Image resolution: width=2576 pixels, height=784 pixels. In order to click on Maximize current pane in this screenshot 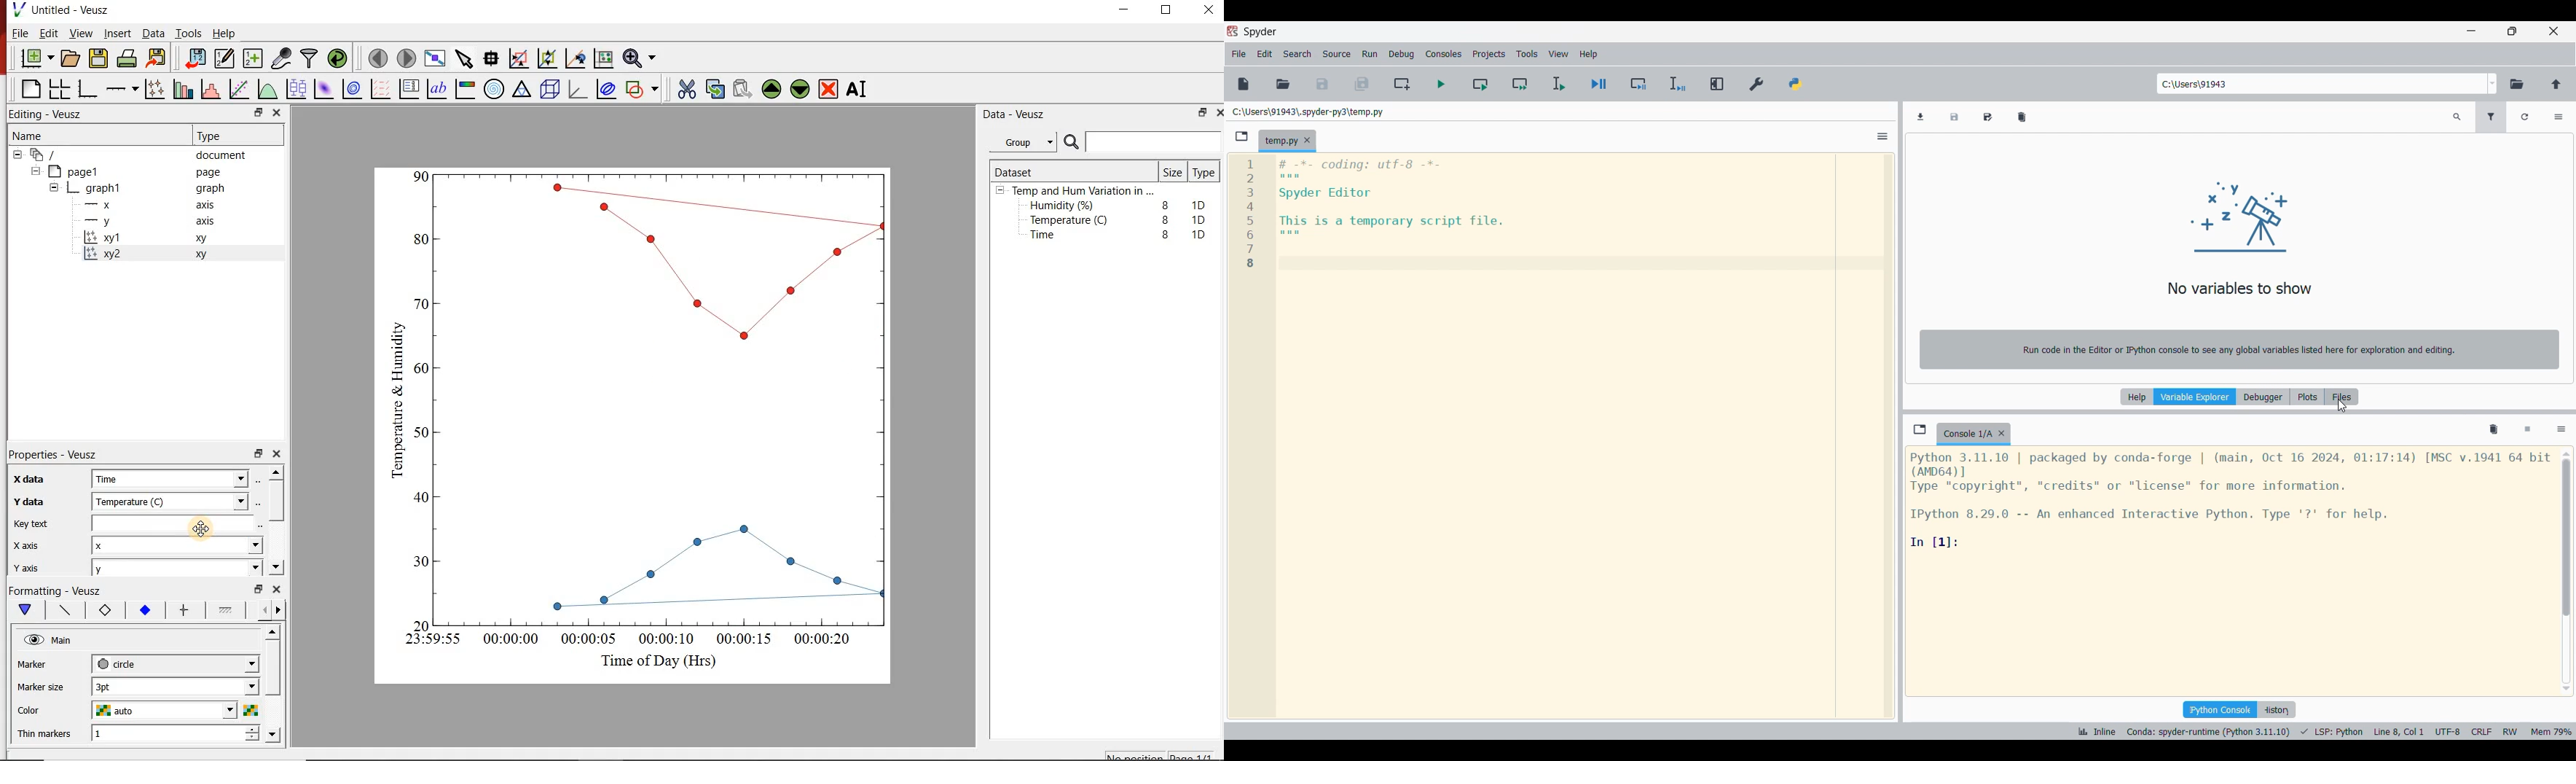, I will do `click(1718, 84)`.